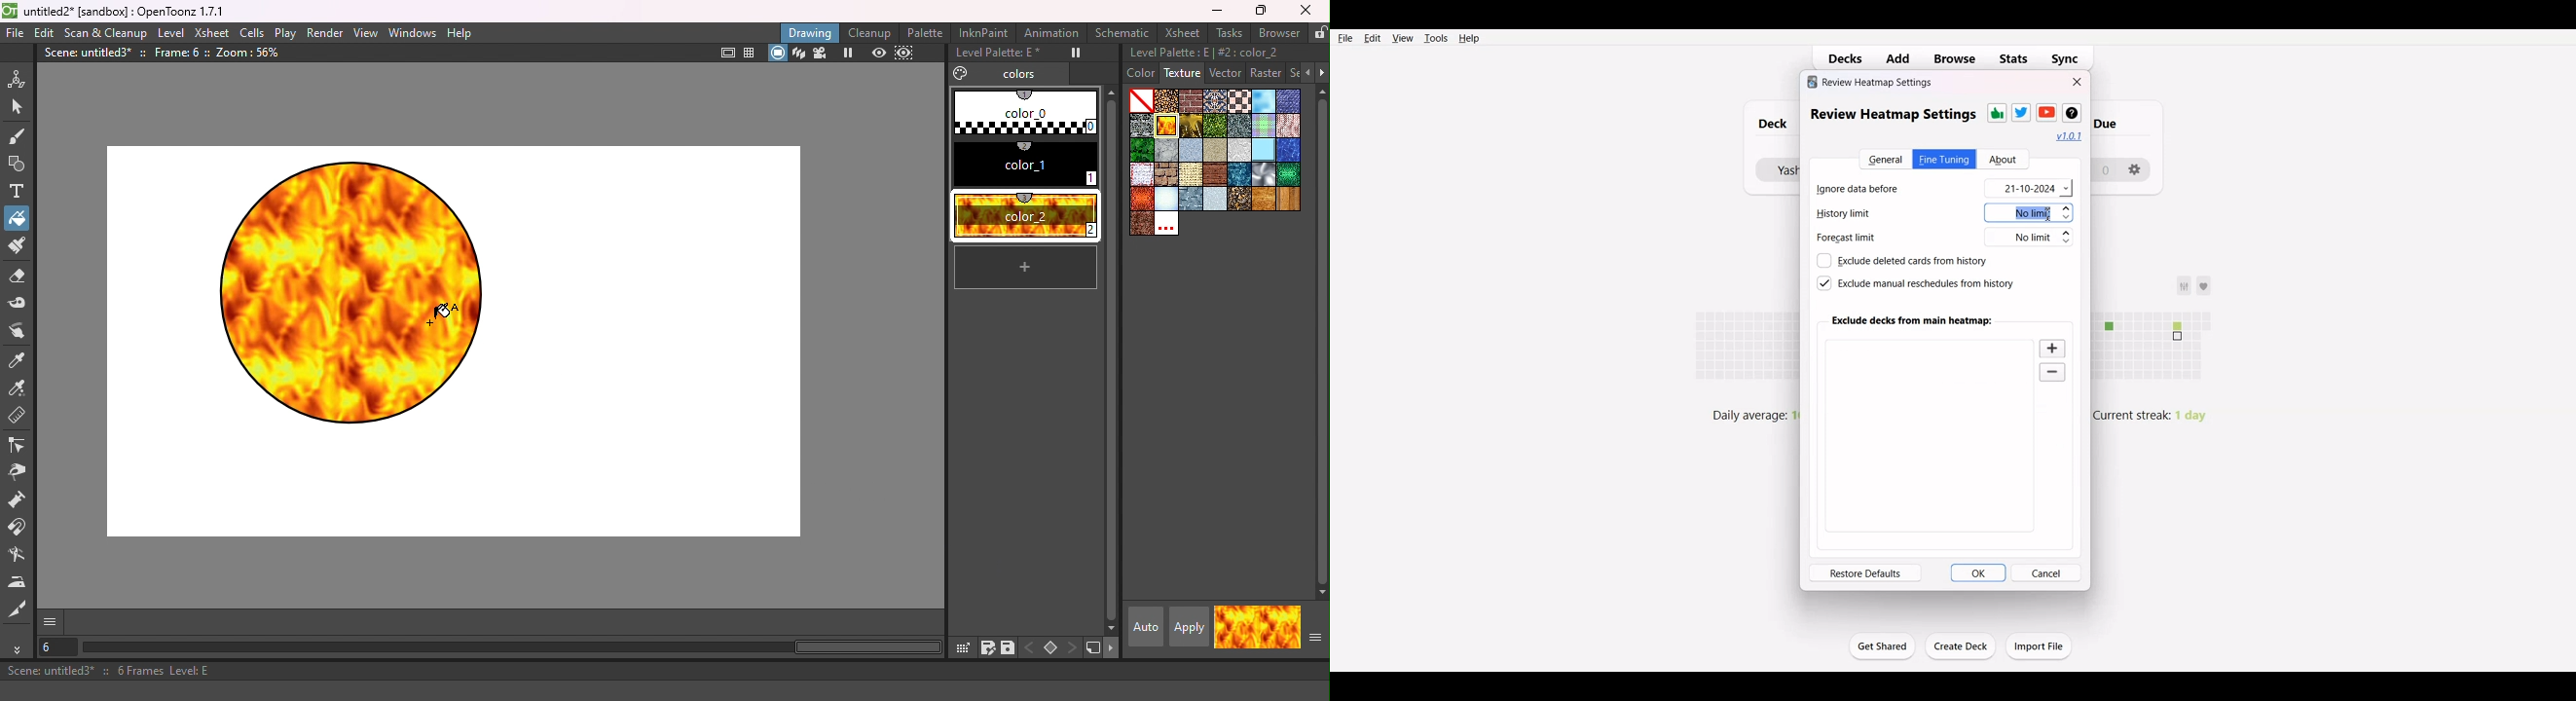 The height and width of the screenshot is (728, 2576). I want to click on Wikipedia, so click(2071, 113).